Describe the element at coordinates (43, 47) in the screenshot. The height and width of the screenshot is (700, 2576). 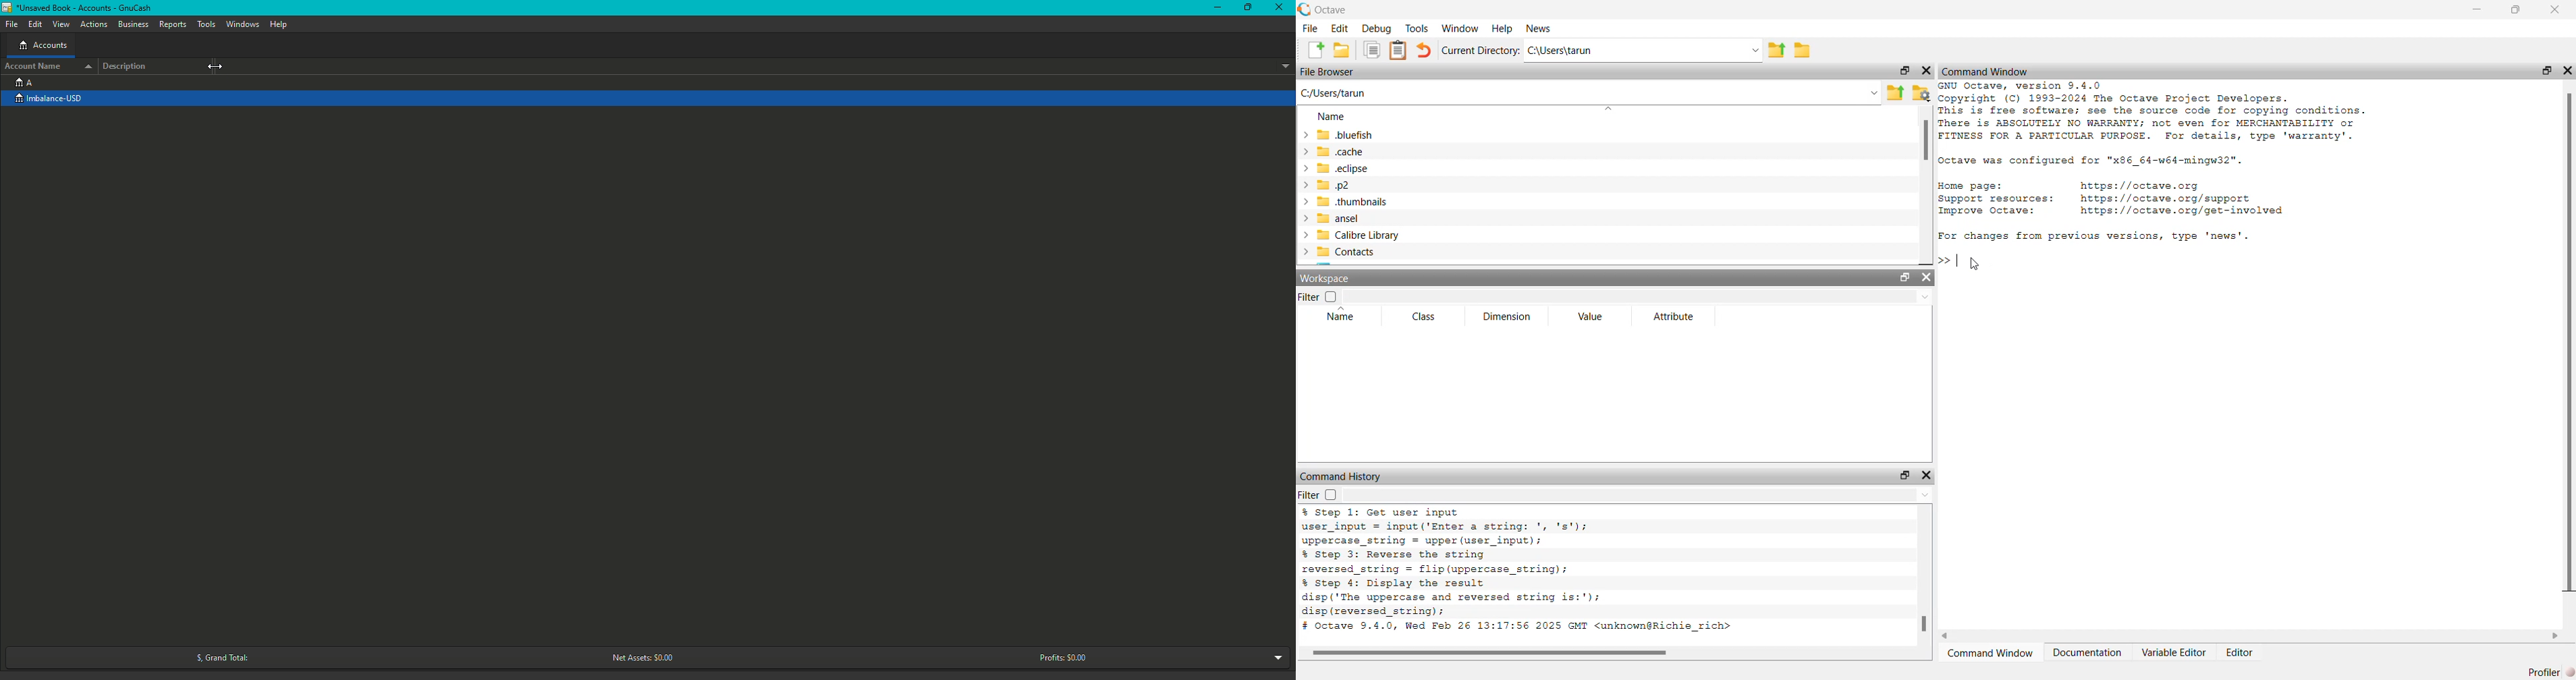
I see `Accounts` at that location.